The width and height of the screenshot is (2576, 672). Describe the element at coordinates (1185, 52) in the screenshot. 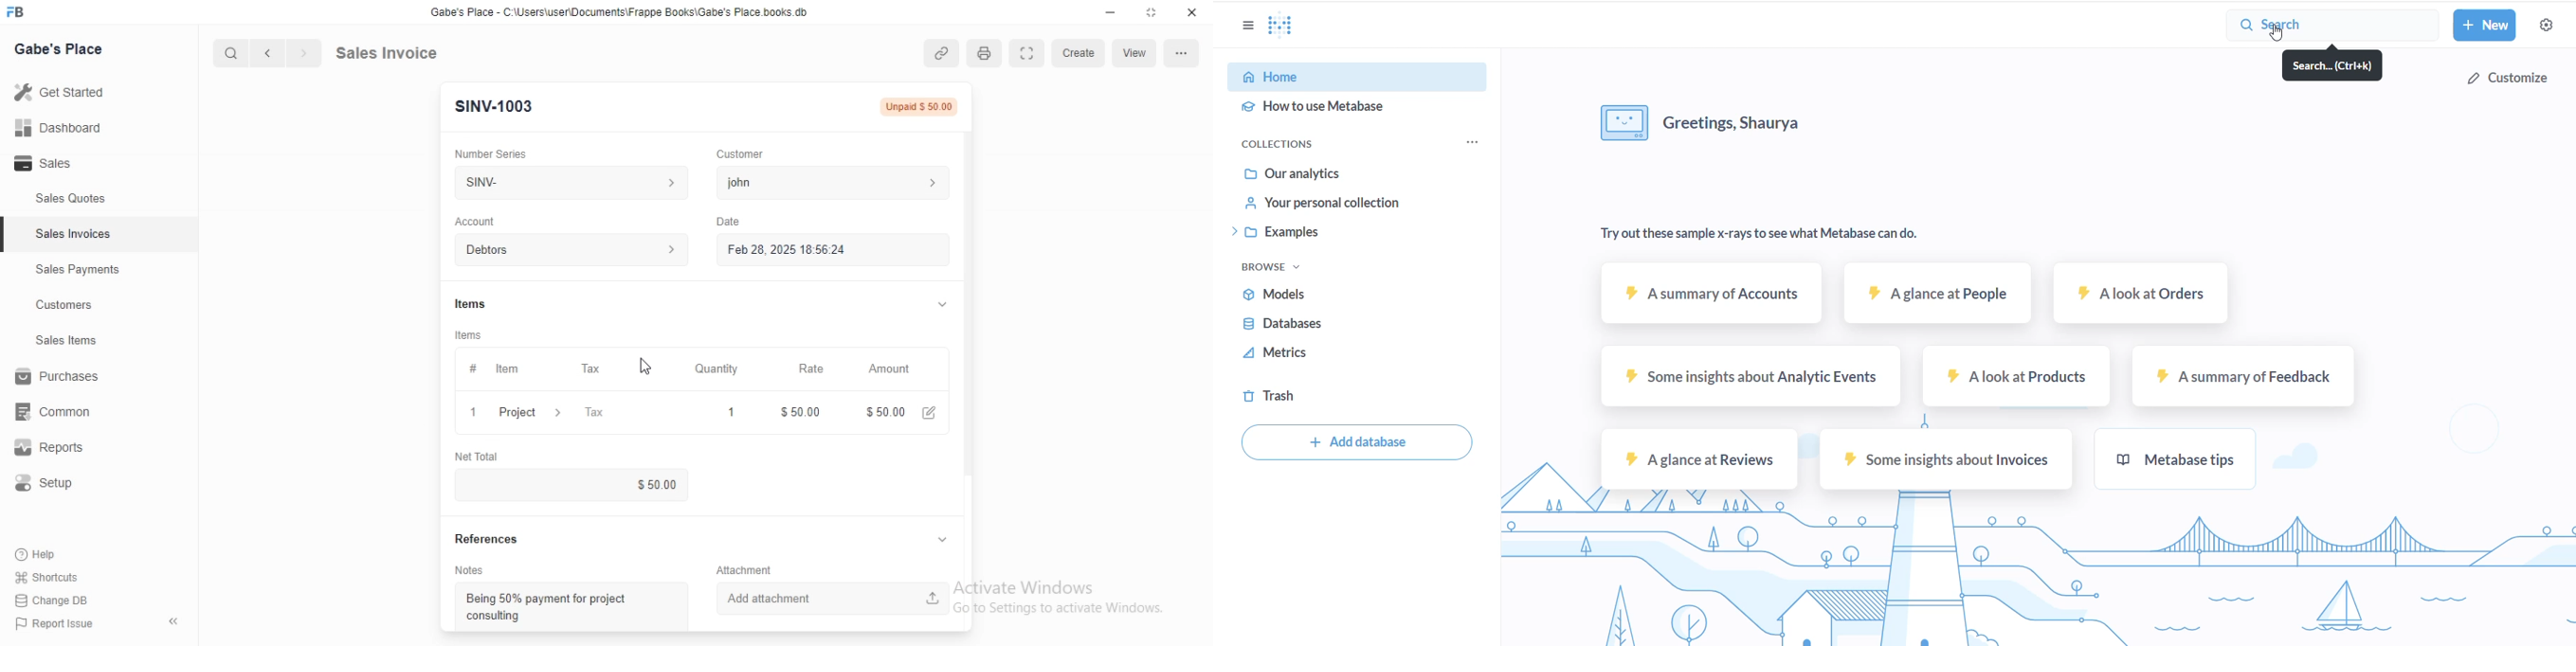

I see `more` at that location.